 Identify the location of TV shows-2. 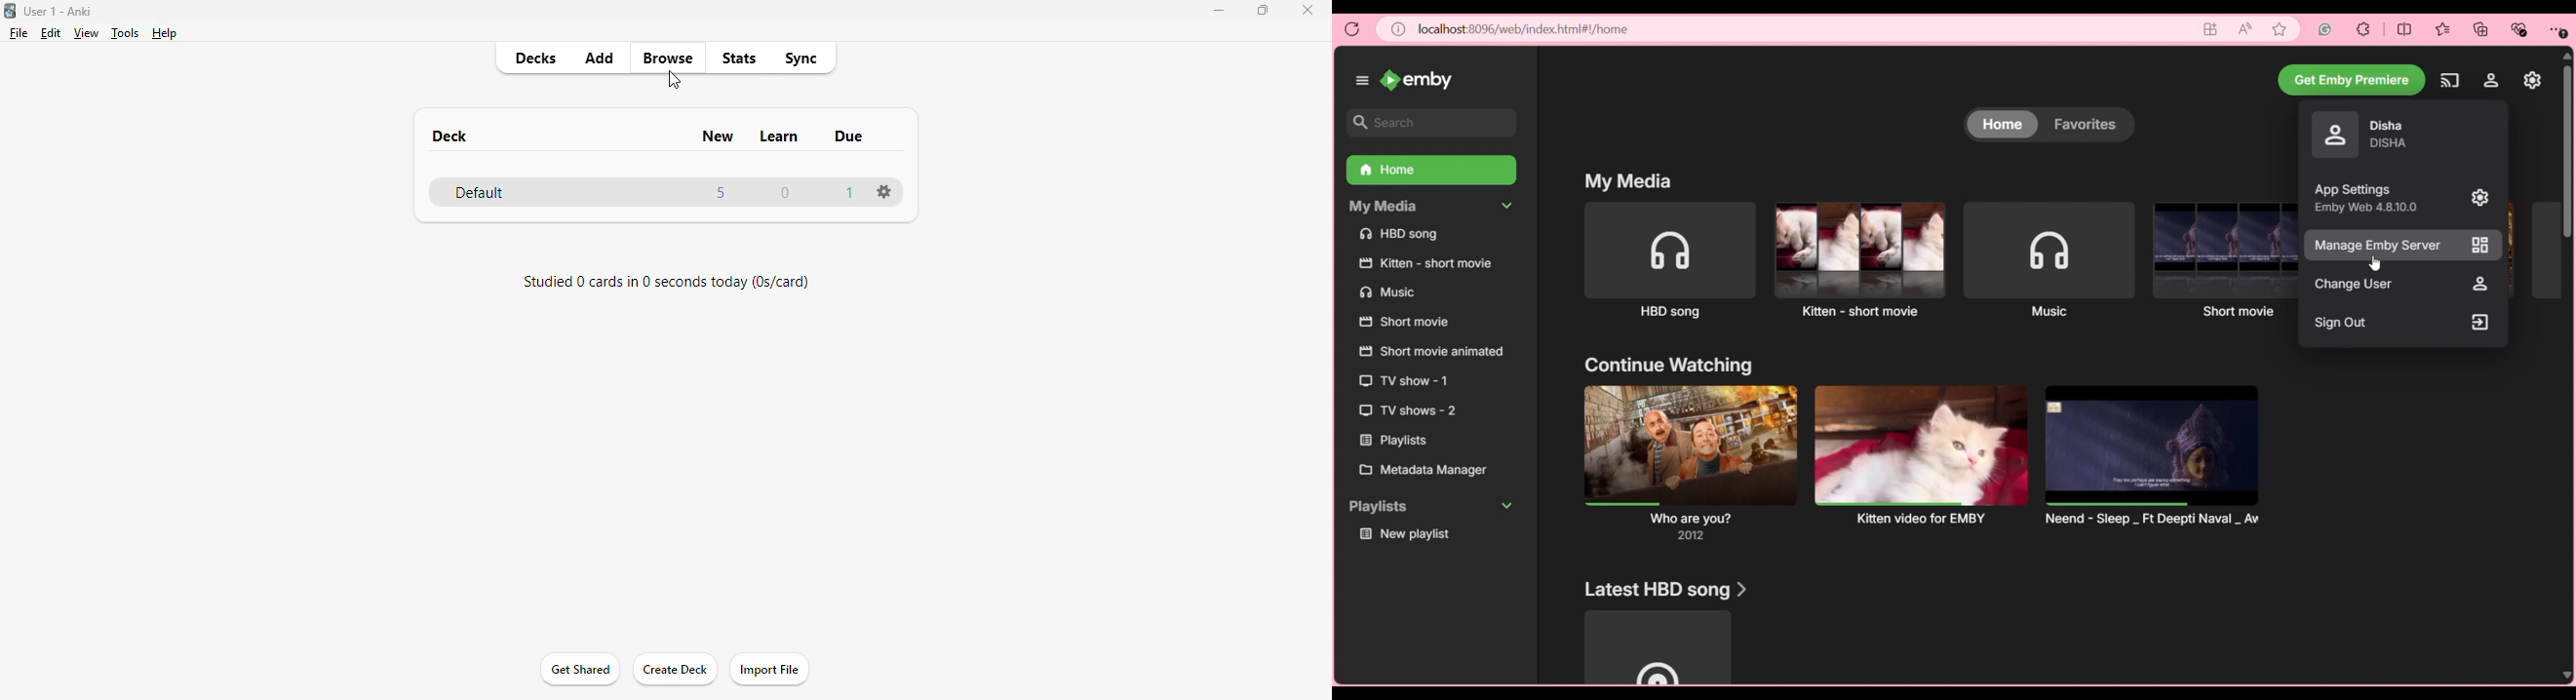
(1408, 412).